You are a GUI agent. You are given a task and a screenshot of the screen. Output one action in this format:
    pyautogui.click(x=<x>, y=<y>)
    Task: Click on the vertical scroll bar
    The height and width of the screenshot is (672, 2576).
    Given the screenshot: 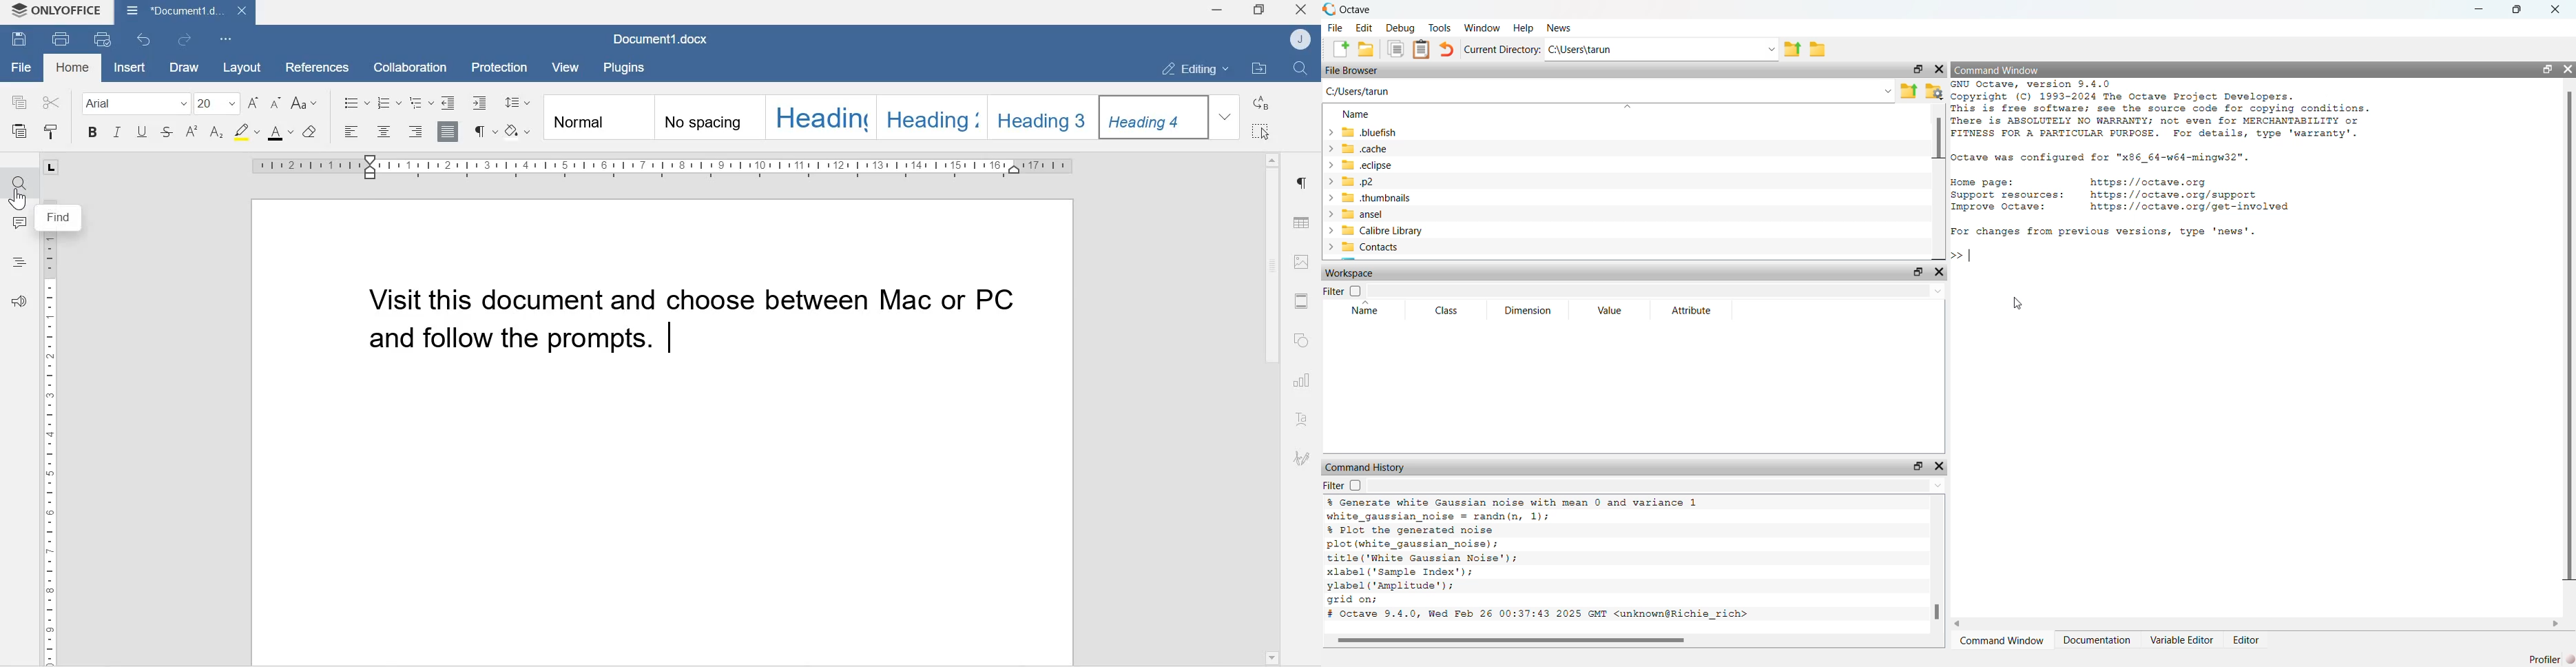 What is the action you would take?
    pyautogui.click(x=1935, y=566)
    